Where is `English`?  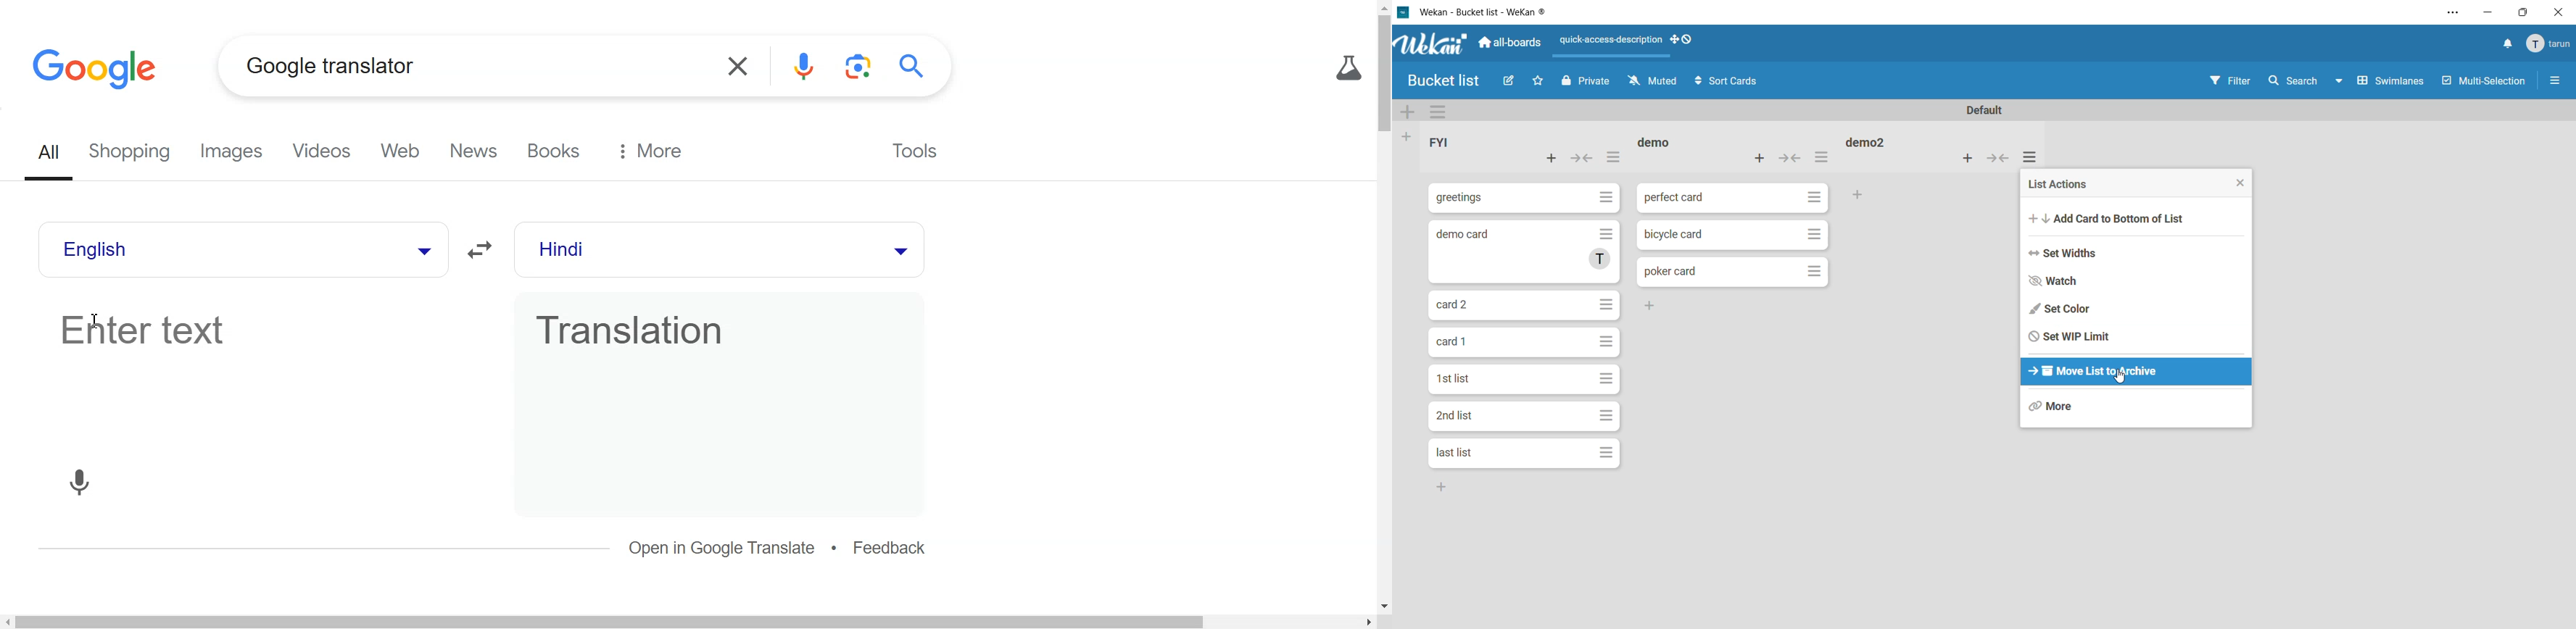 English is located at coordinates (208, 249).